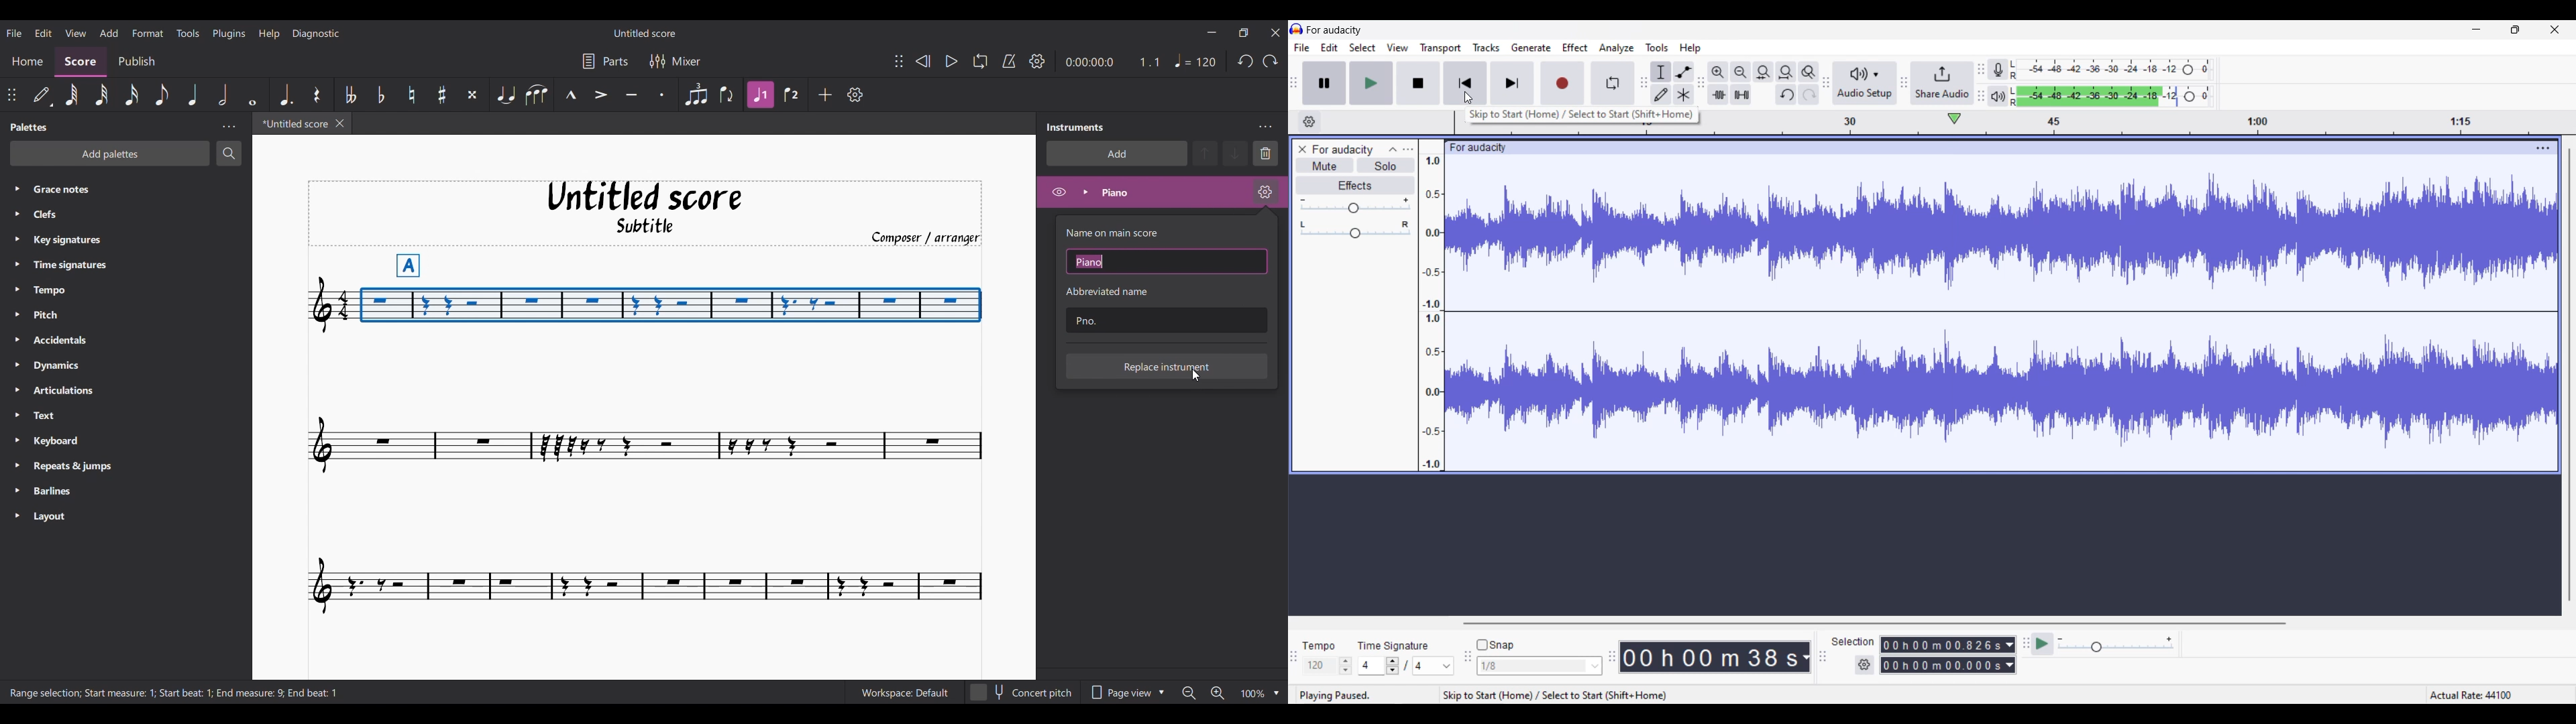 This screenshot has width=2576, height=728. Describe the element at coordinates (791, 95) in the screenshot. I see `Voice 2` at that location.